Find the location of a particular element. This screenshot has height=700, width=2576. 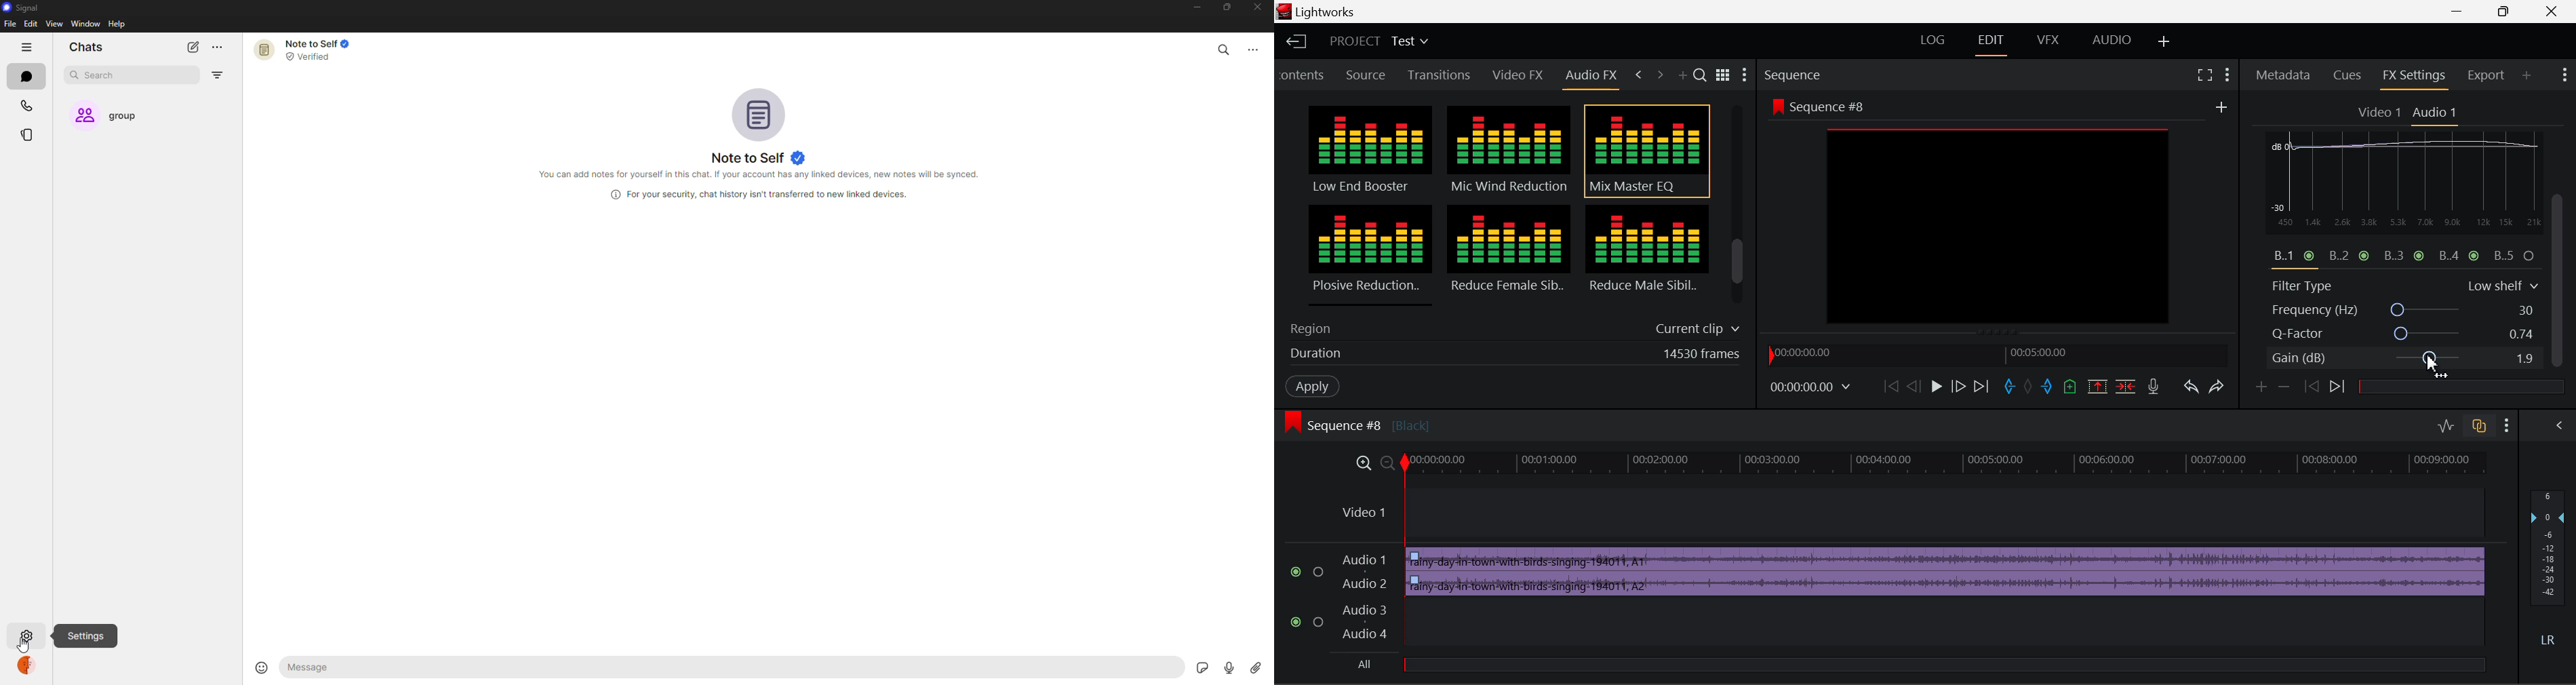

Go Back is located at coordinates (1914, 387).